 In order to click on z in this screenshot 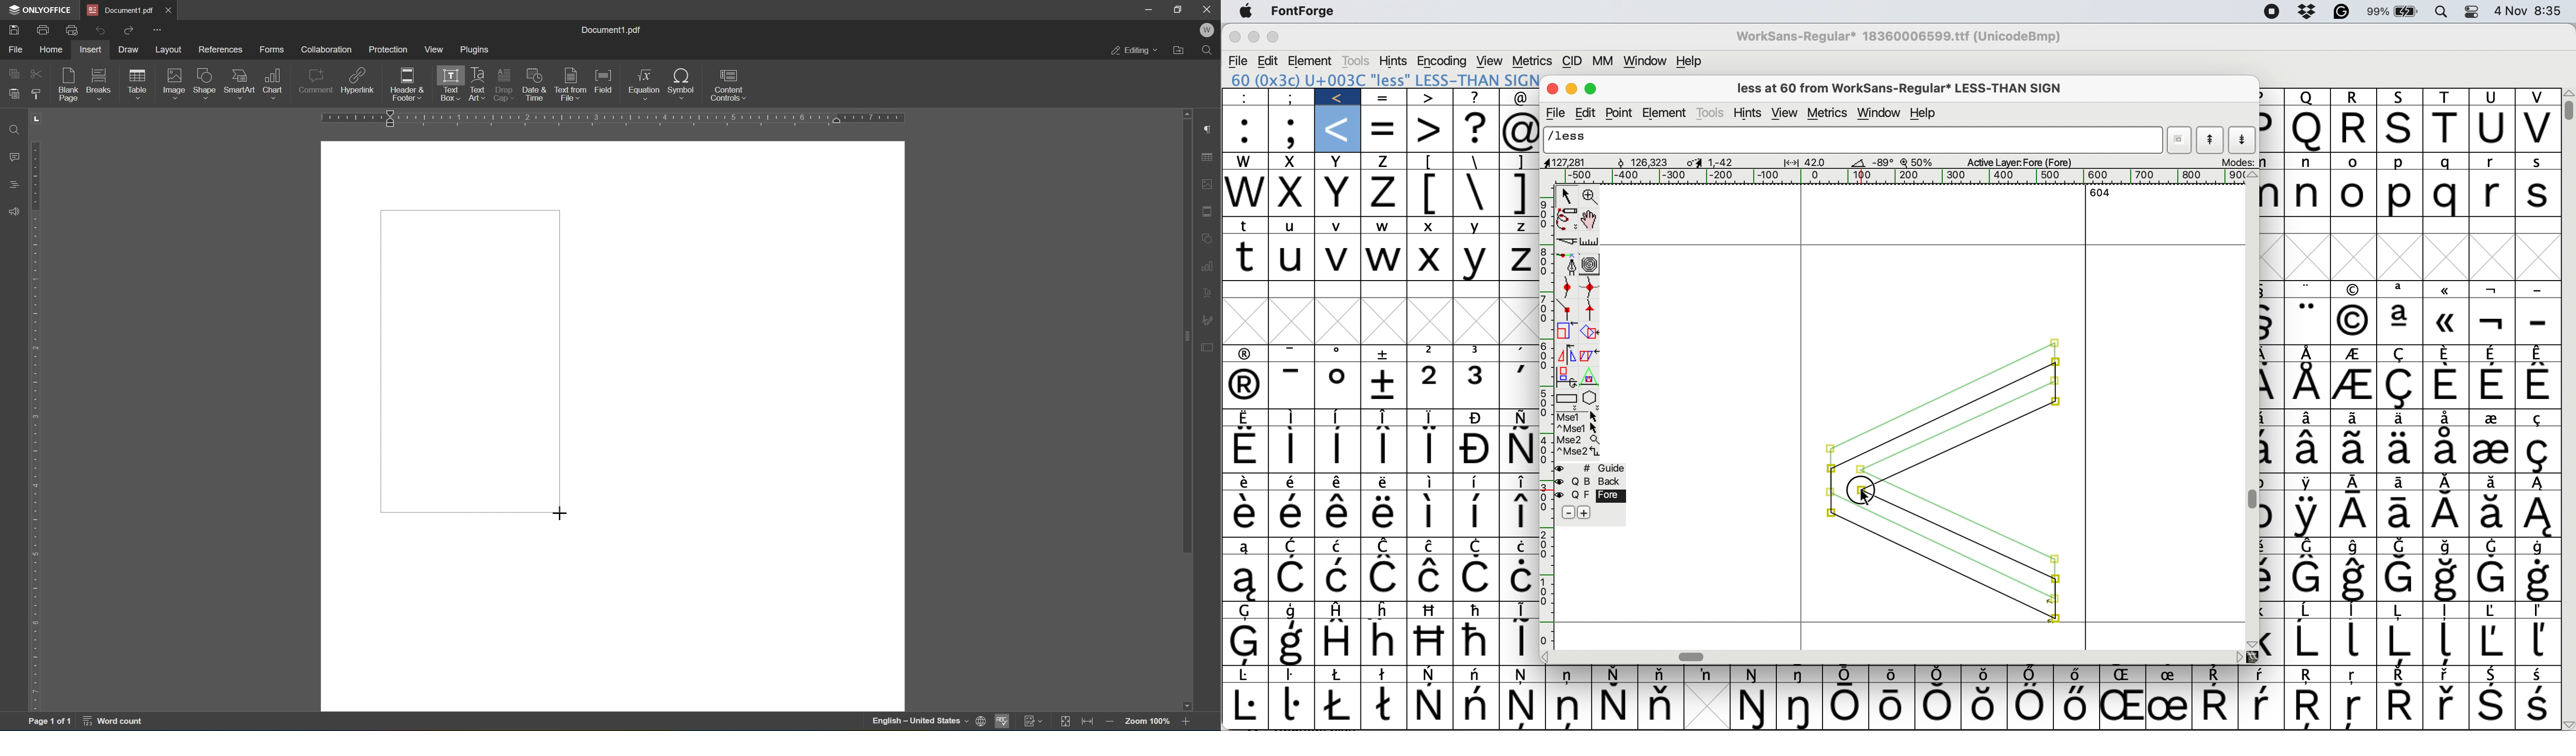, I will do `click(1385, 194)`.